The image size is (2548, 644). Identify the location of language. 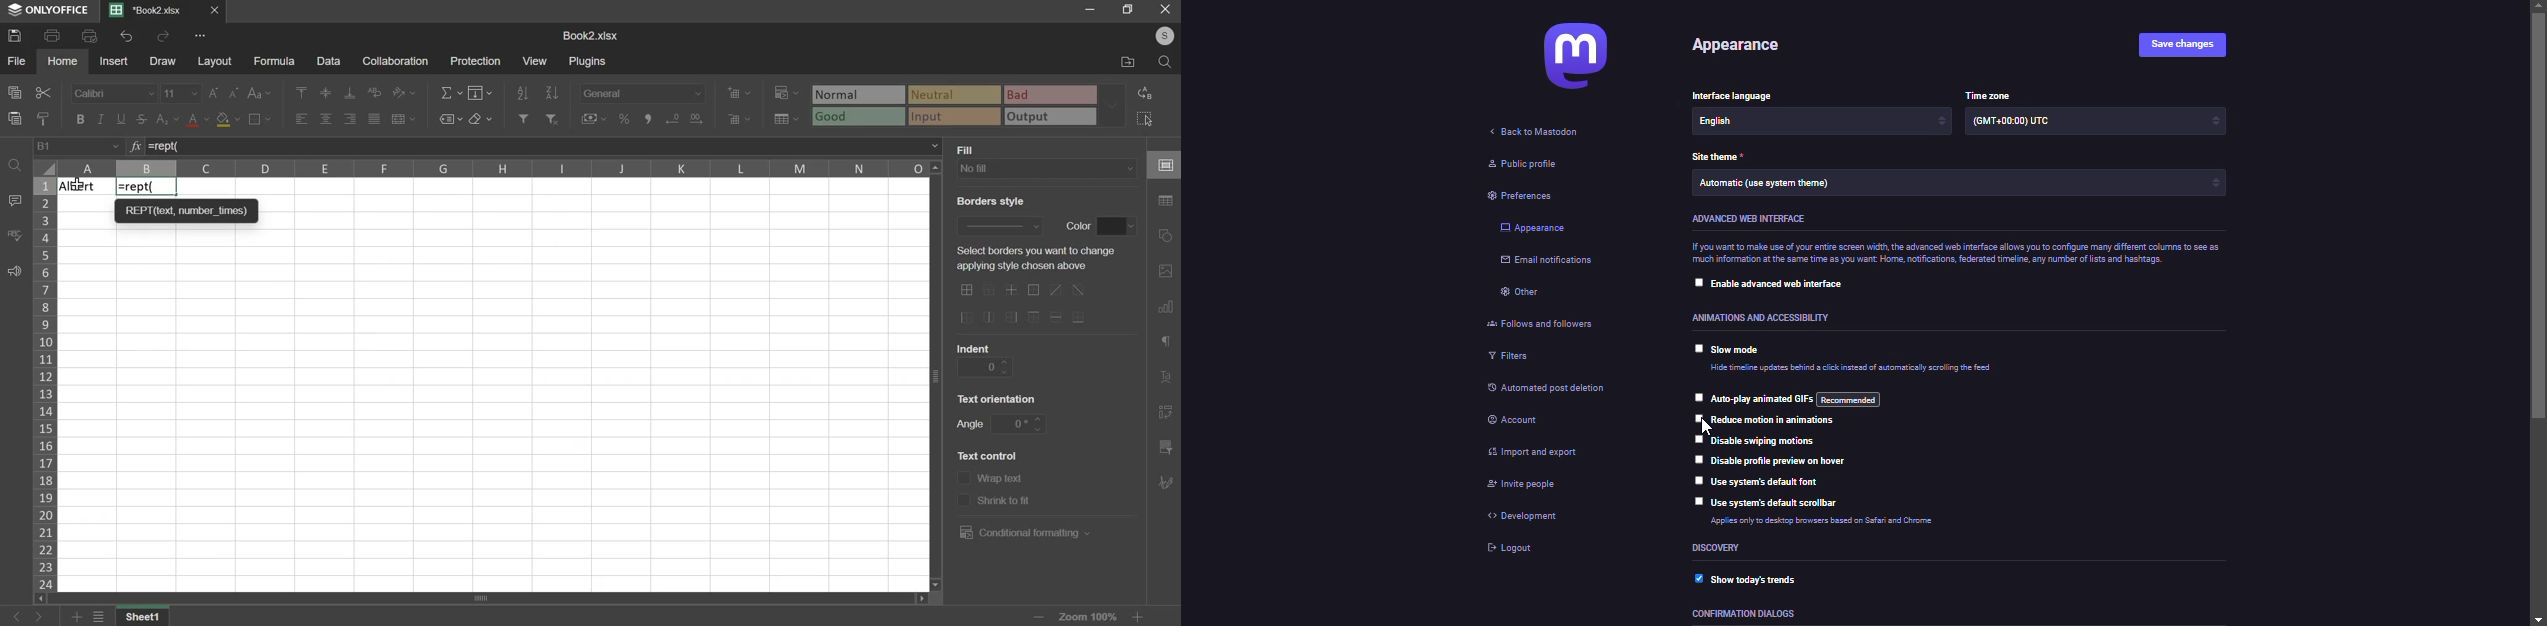
(1741, 94).